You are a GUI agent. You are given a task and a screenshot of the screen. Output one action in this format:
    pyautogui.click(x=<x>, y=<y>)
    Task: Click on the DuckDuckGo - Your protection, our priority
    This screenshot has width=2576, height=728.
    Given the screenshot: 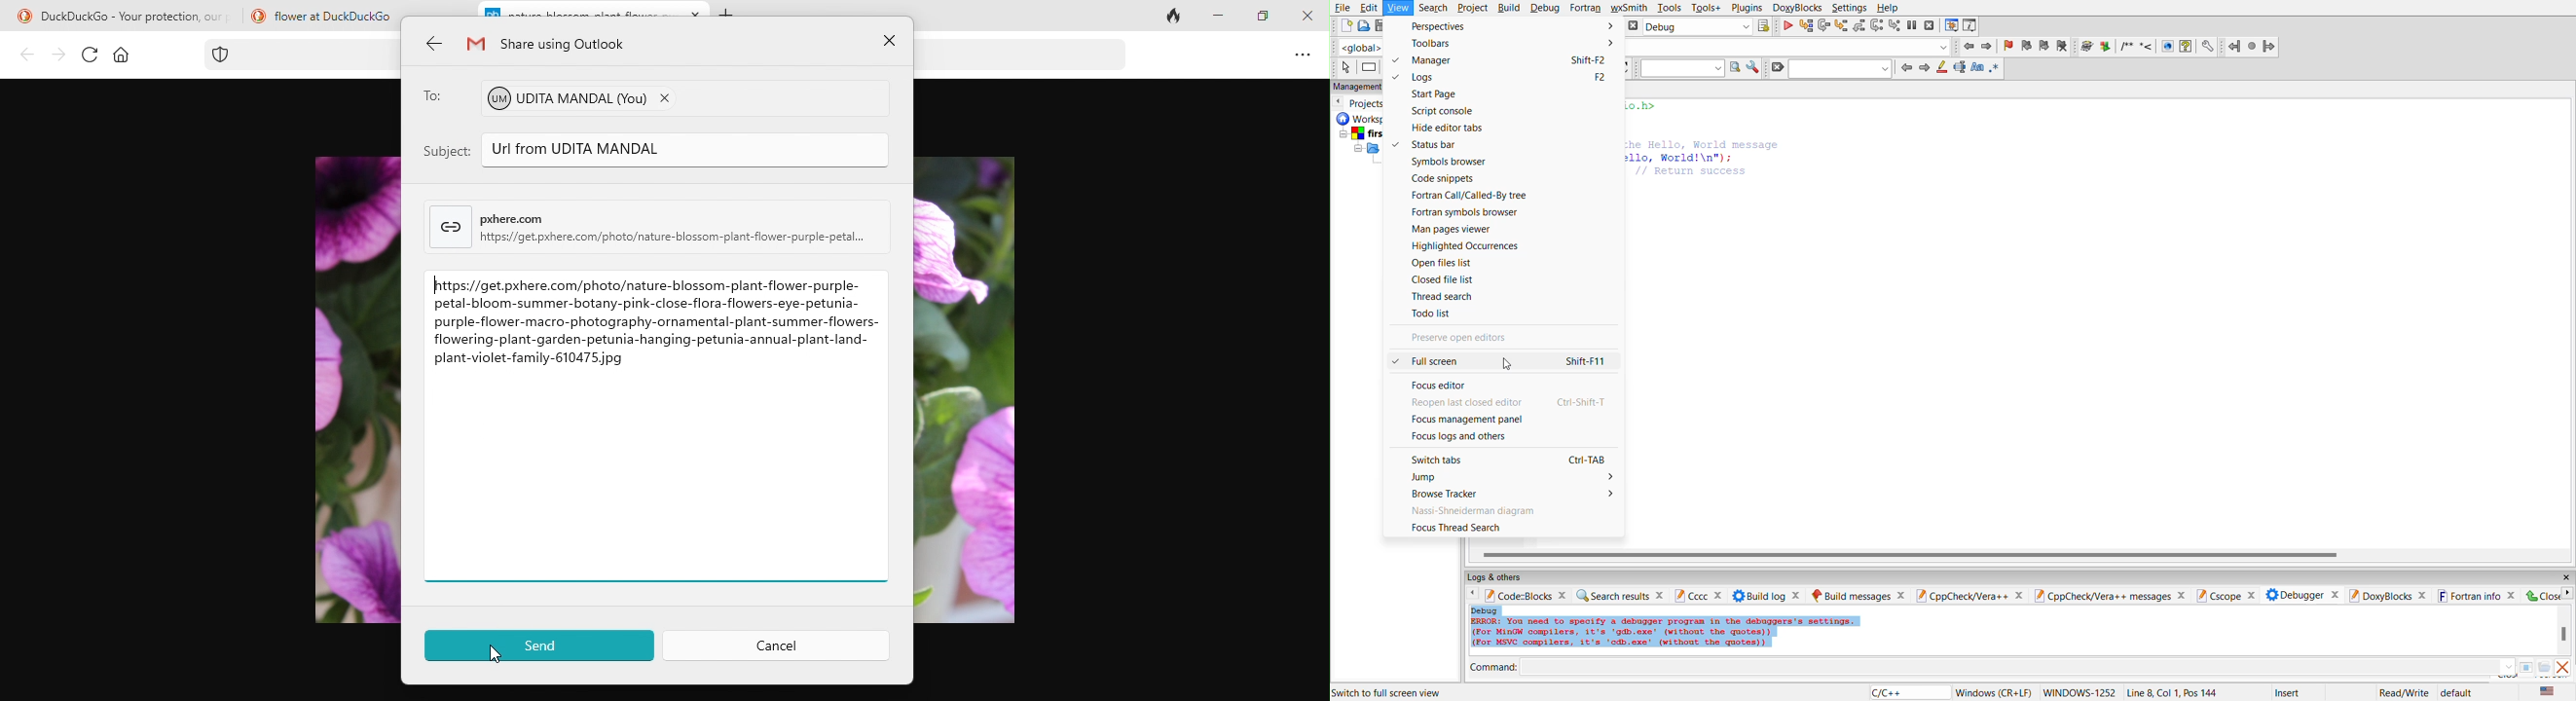 What is the action you would take?
    pyautogui.click(x=140, y=17)
    